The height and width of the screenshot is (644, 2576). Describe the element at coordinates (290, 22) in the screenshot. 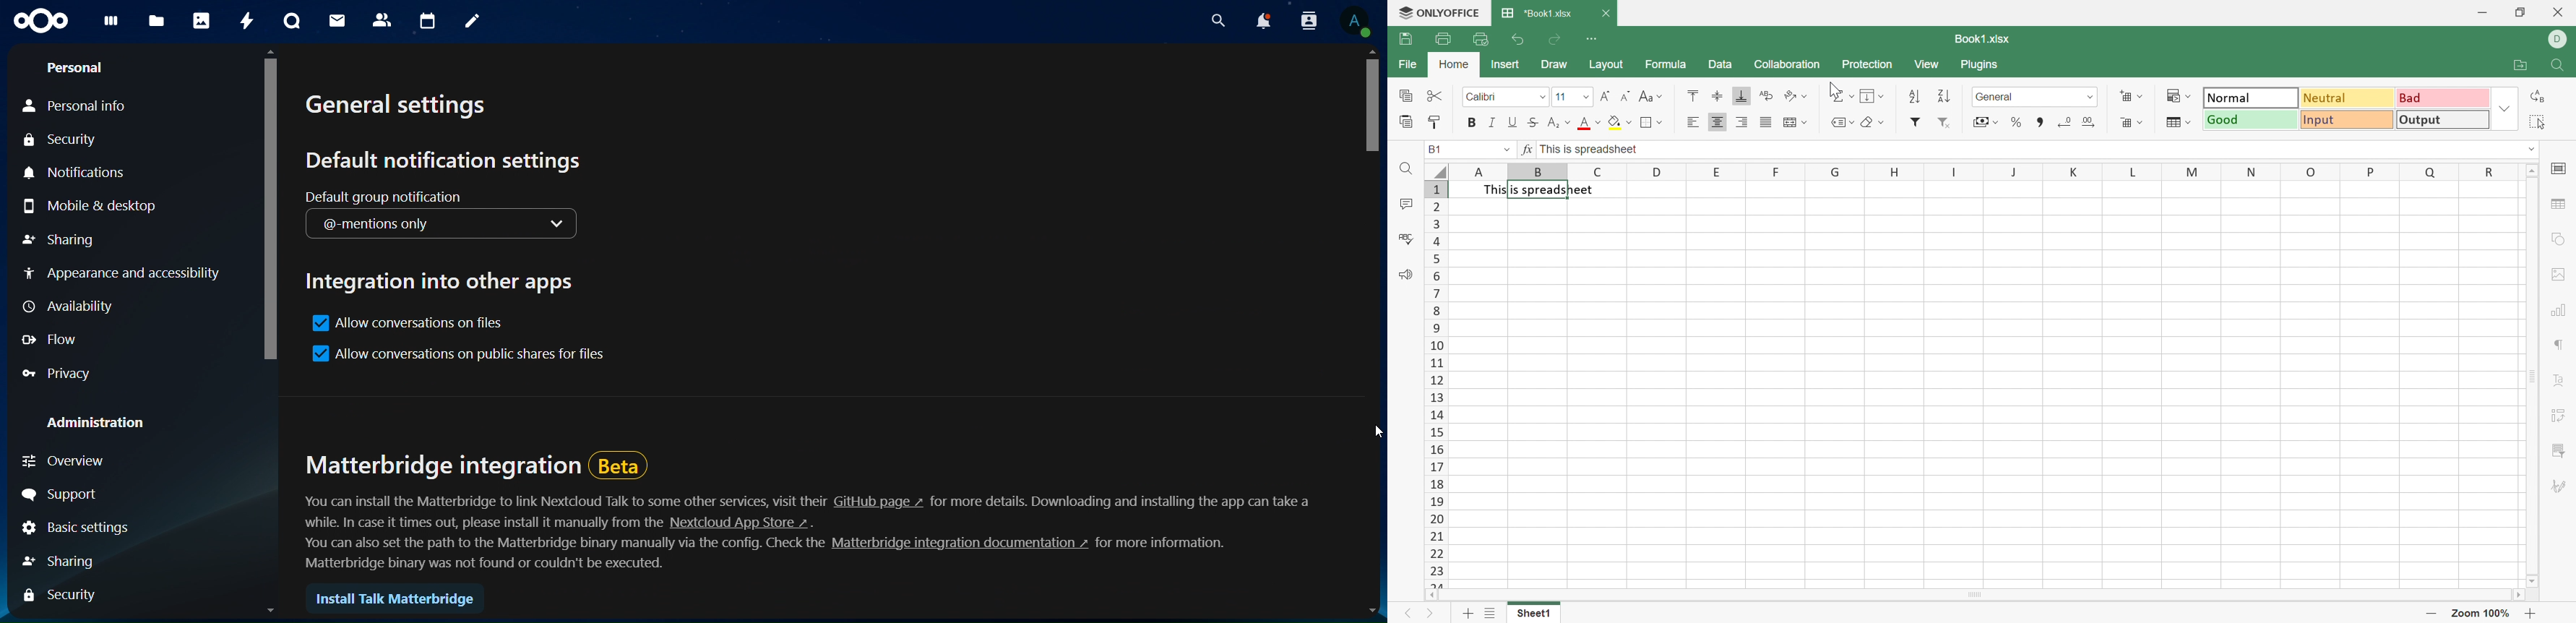

I see `talk` at that location.